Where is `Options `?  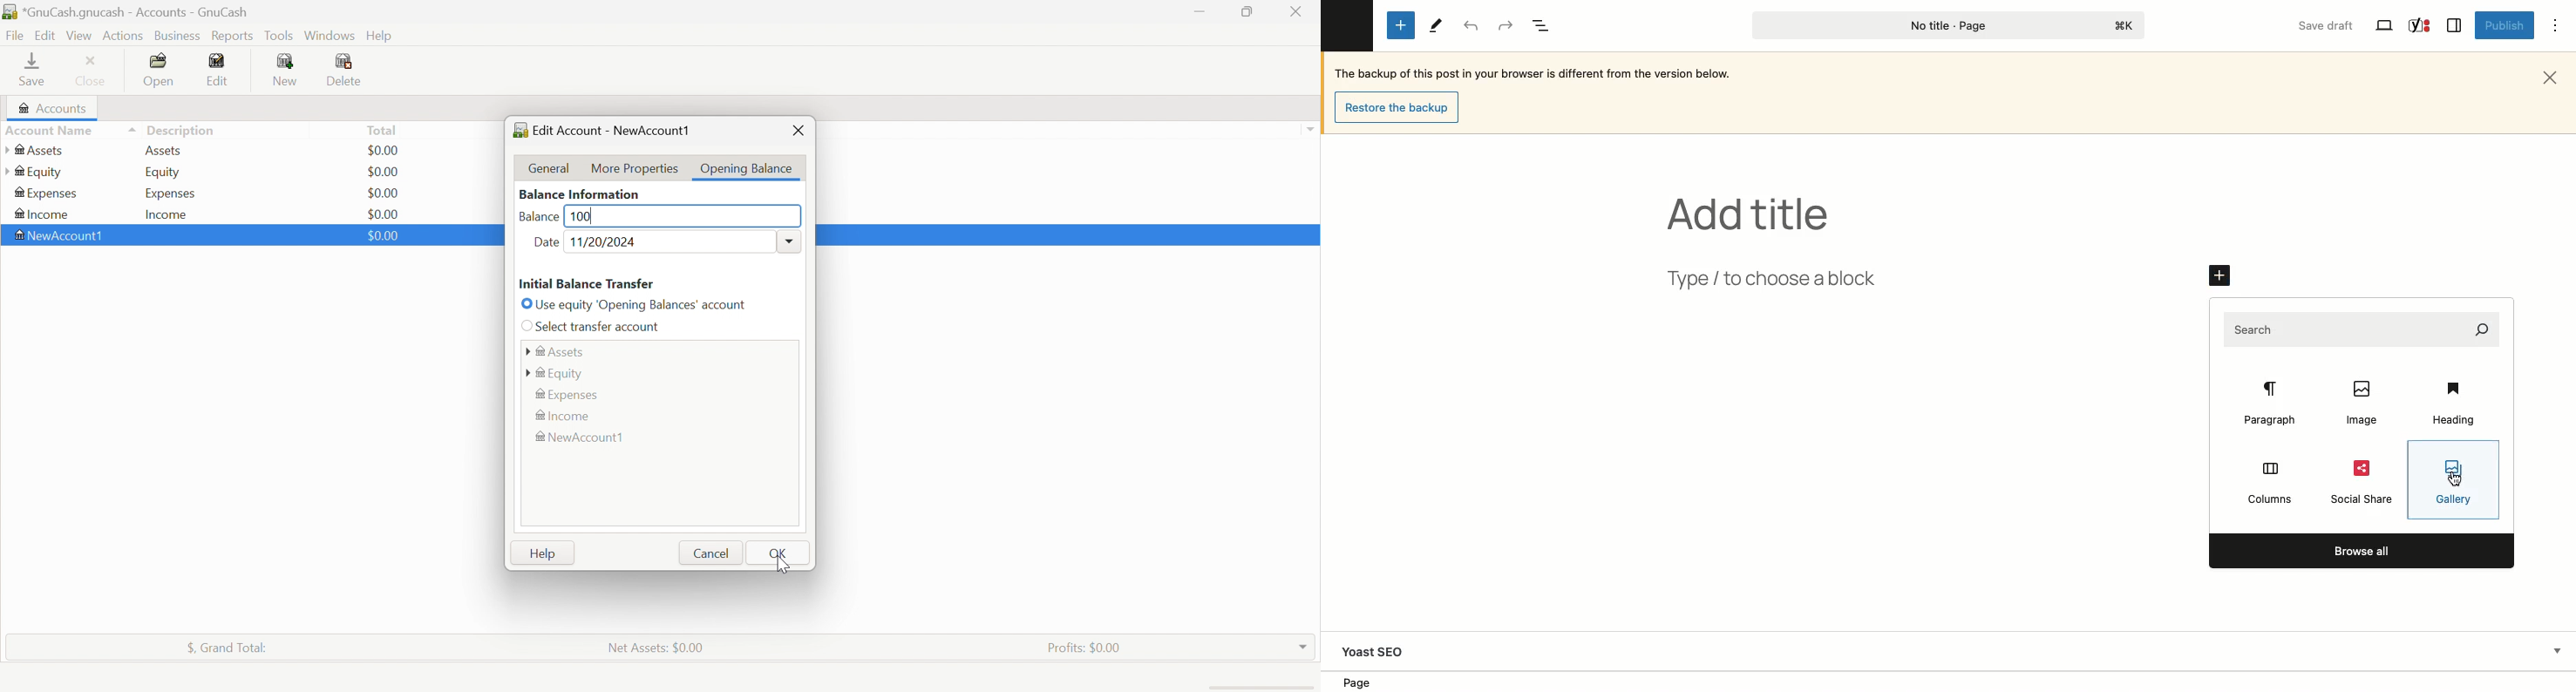 Options  is located at coordinates (2556, 27).